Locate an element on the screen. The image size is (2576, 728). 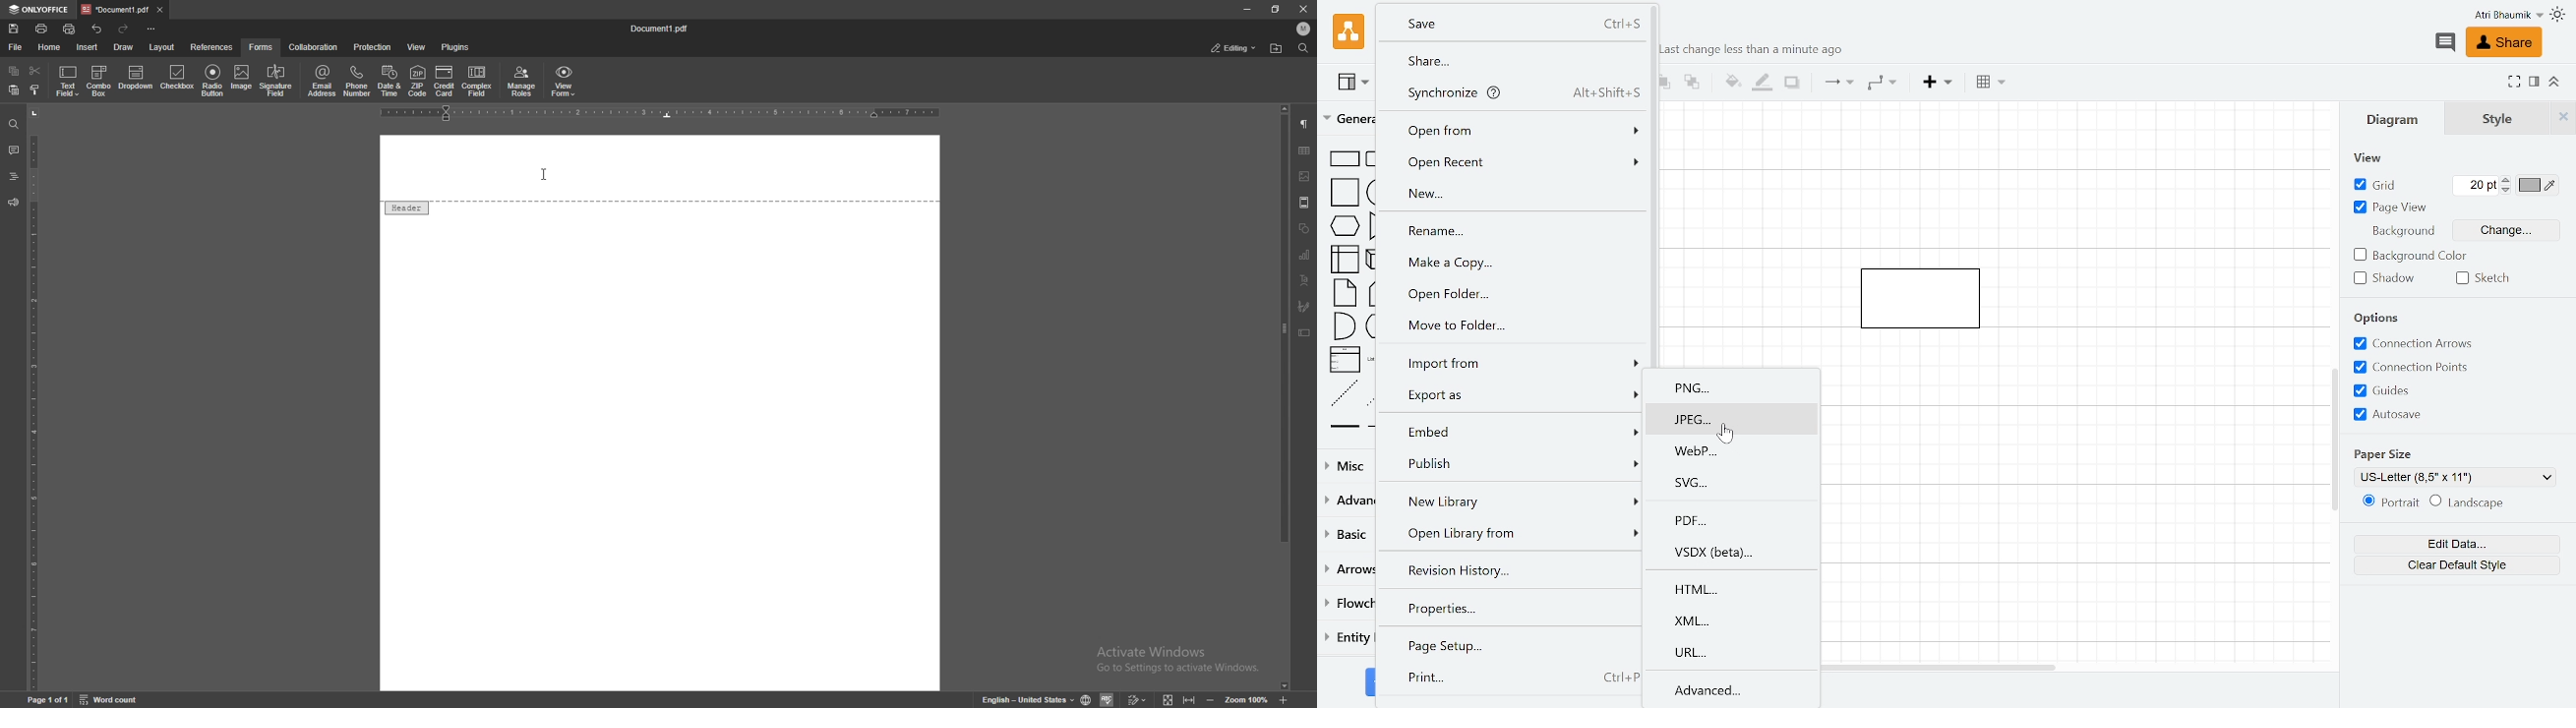
date and time is located at coordinates (390, 82).